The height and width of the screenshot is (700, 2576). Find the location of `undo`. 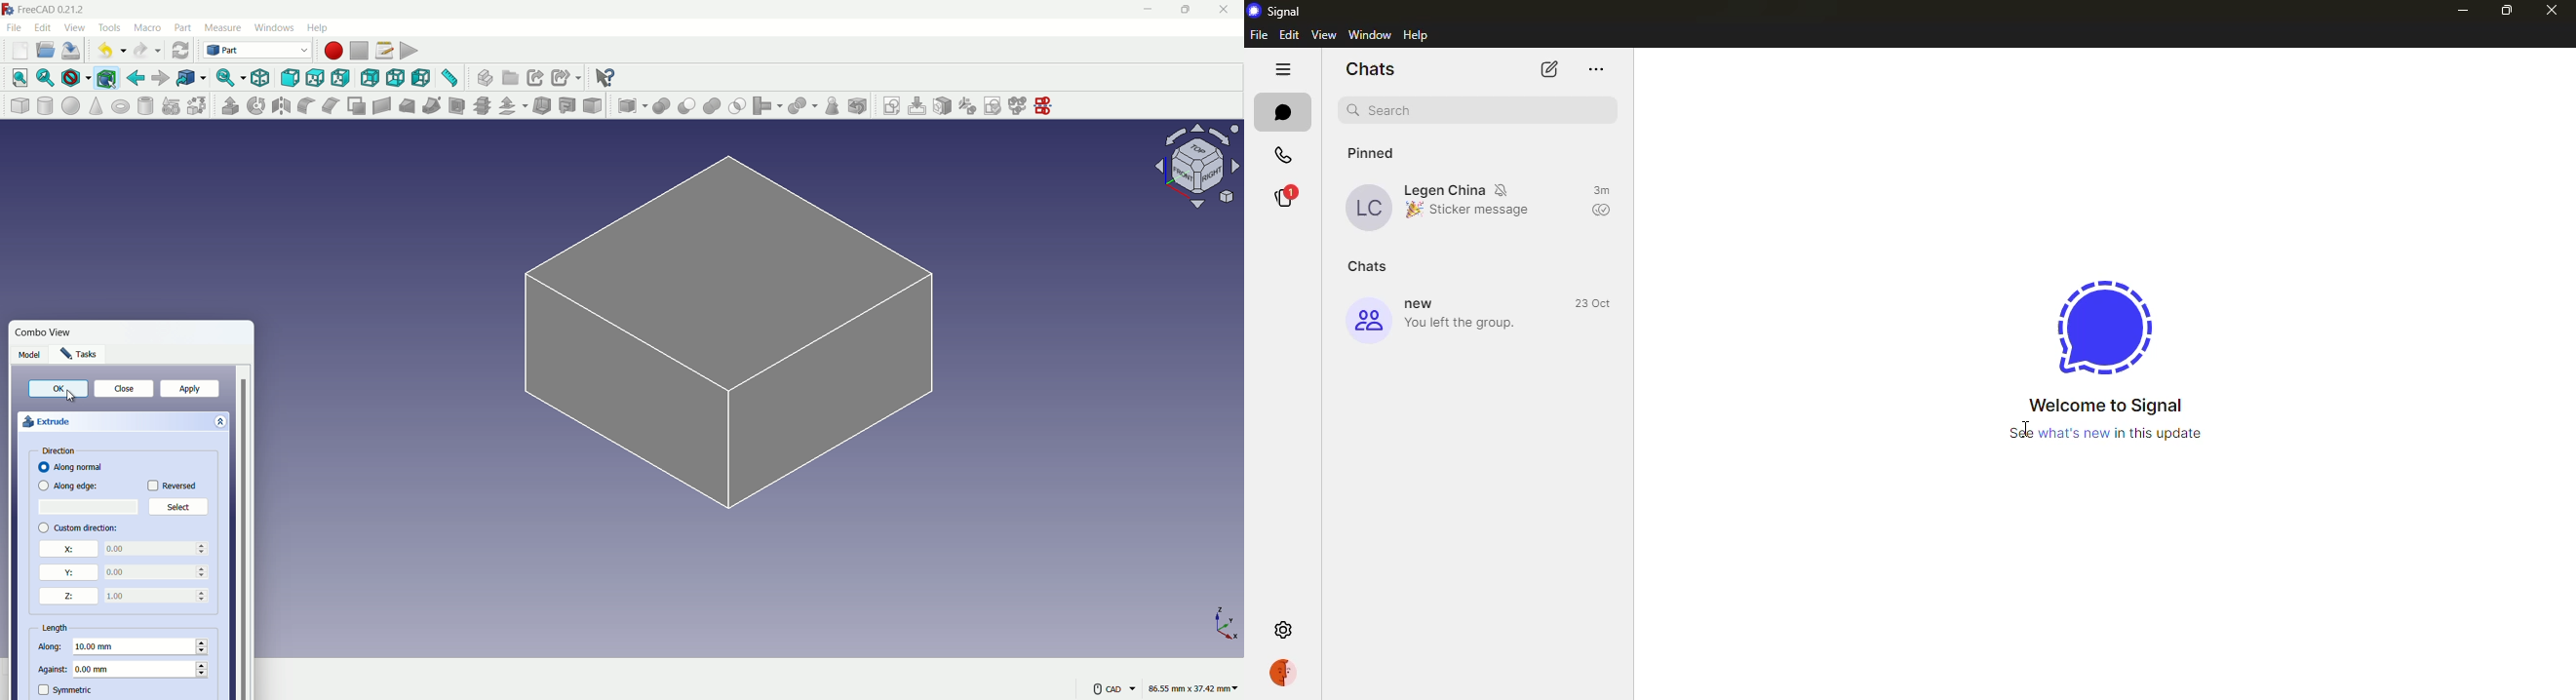

undo is located at coordinates (113, 51).